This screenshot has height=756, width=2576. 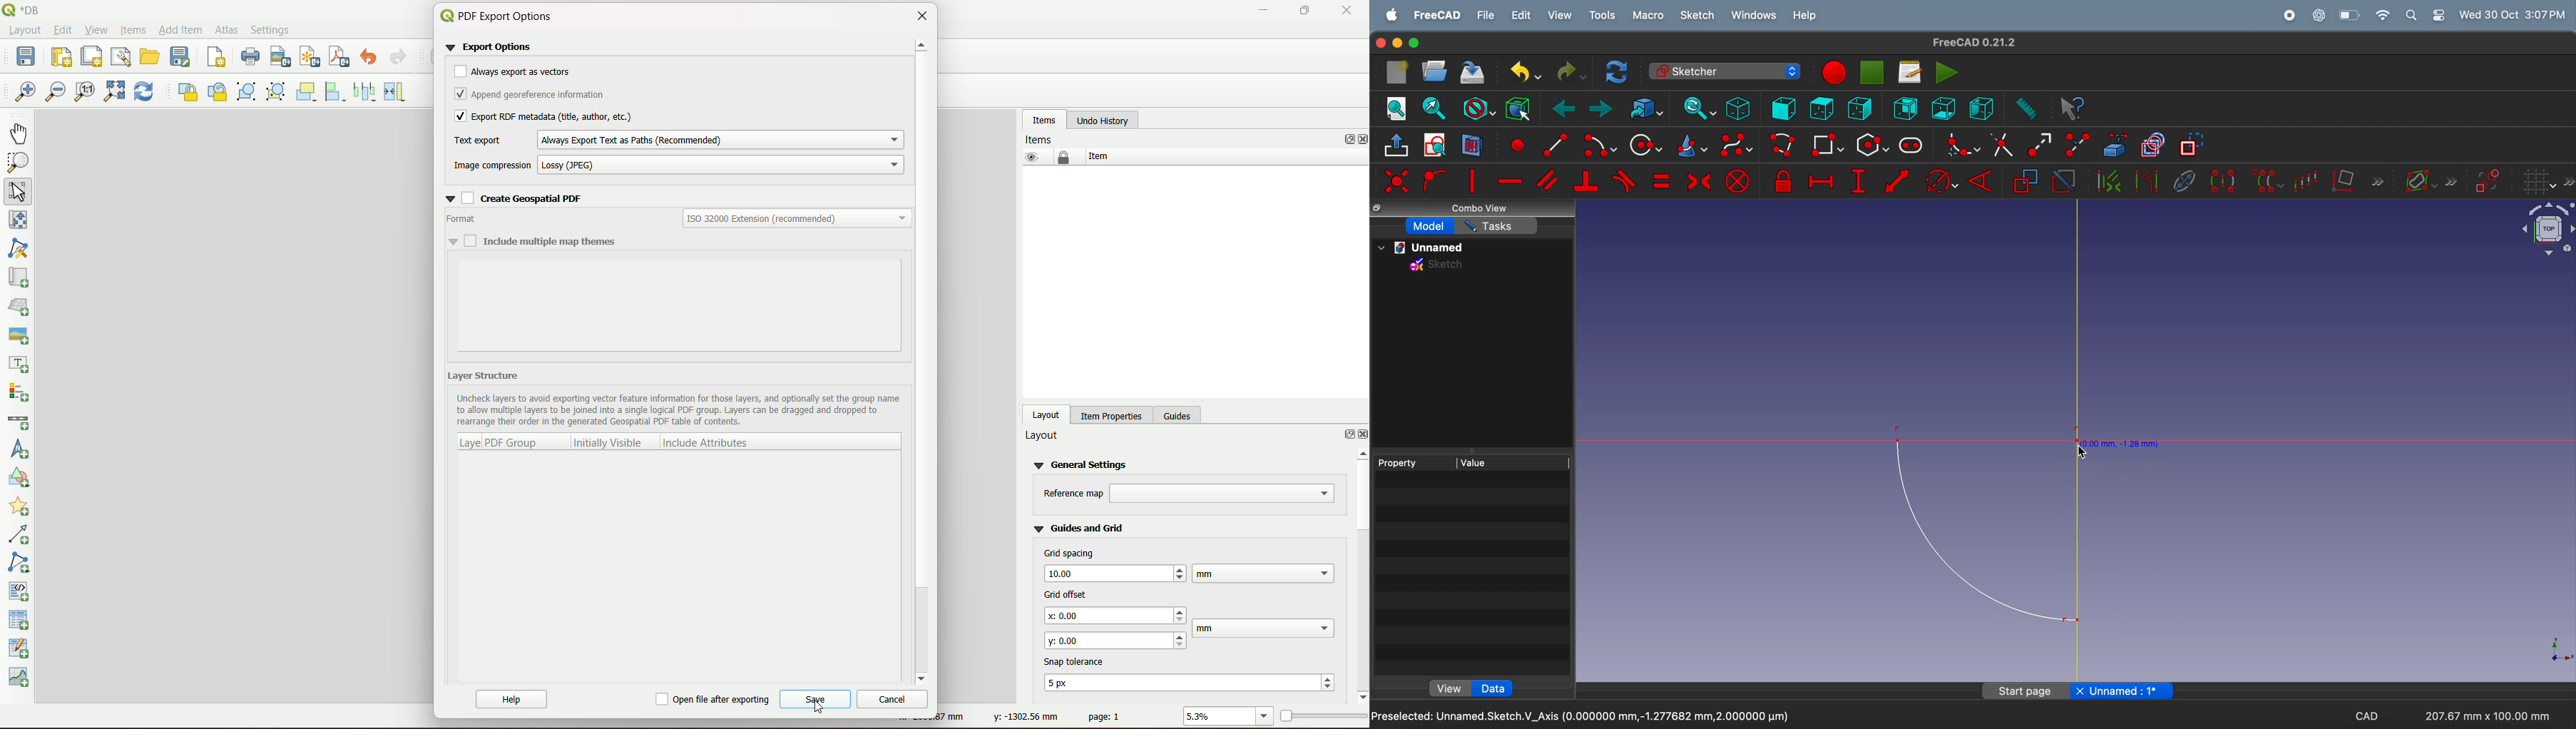 What do you see at coordinates (1514, 461) in the screenshot?
I see `value` at bounding box center [1514, 461].